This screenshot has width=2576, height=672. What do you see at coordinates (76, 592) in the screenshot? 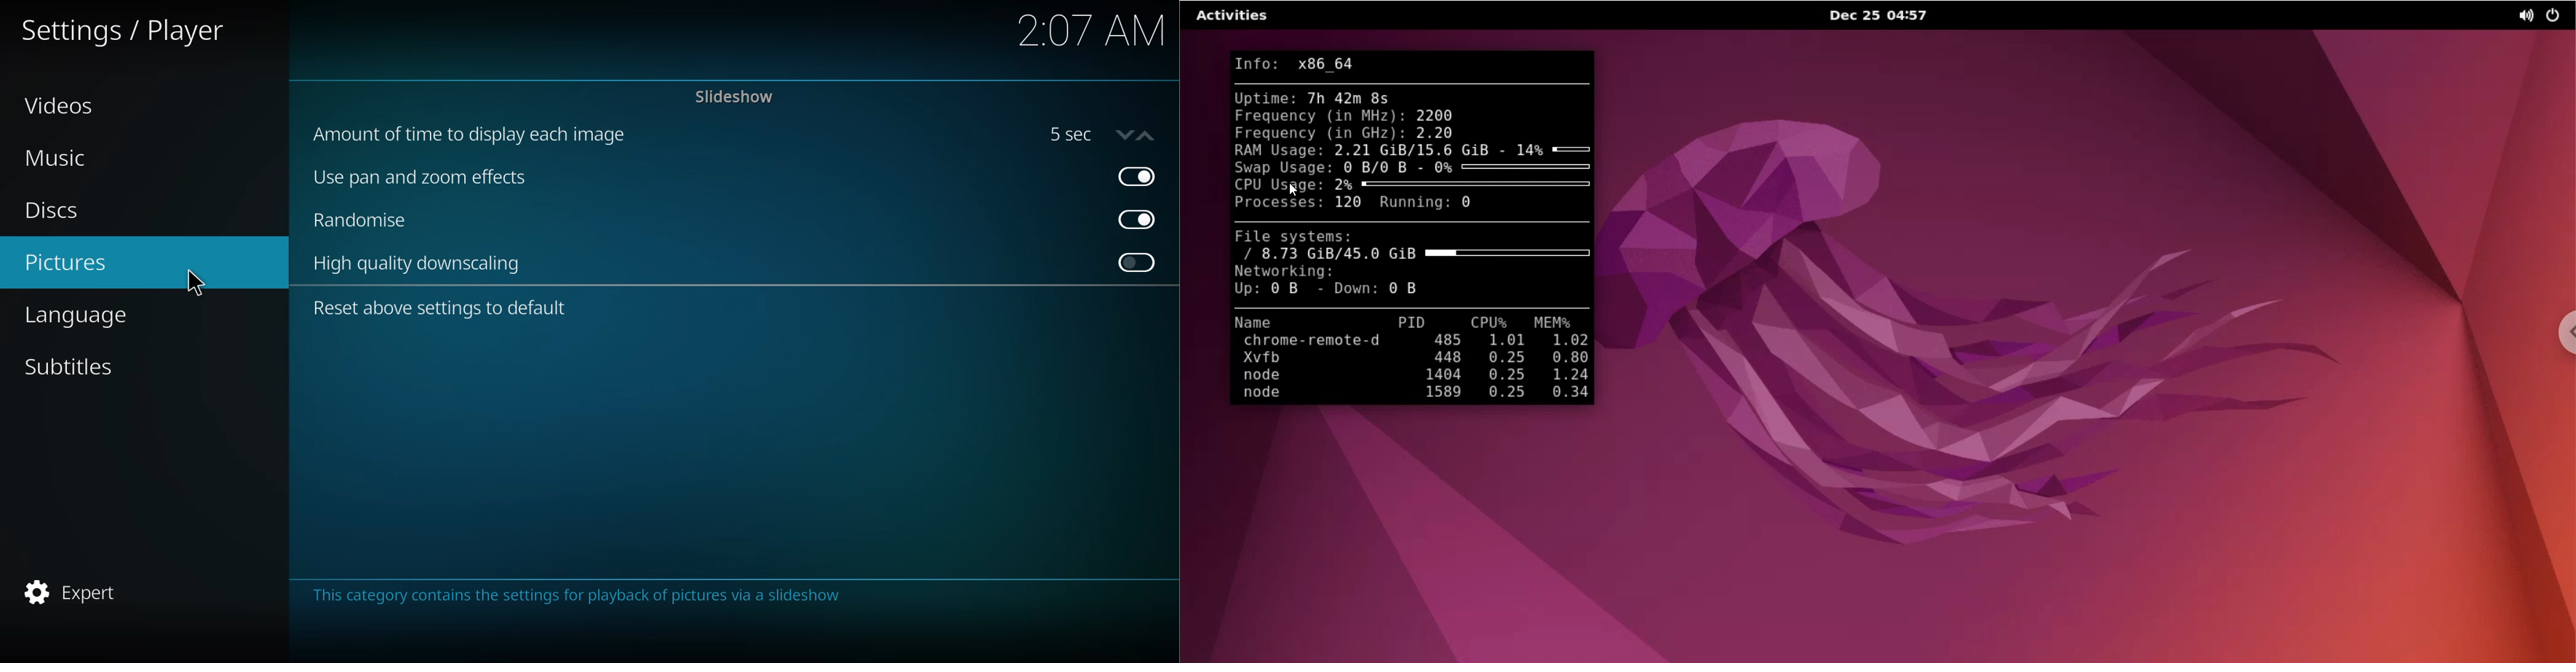
I see `expert` at bounding box center [76, 592].